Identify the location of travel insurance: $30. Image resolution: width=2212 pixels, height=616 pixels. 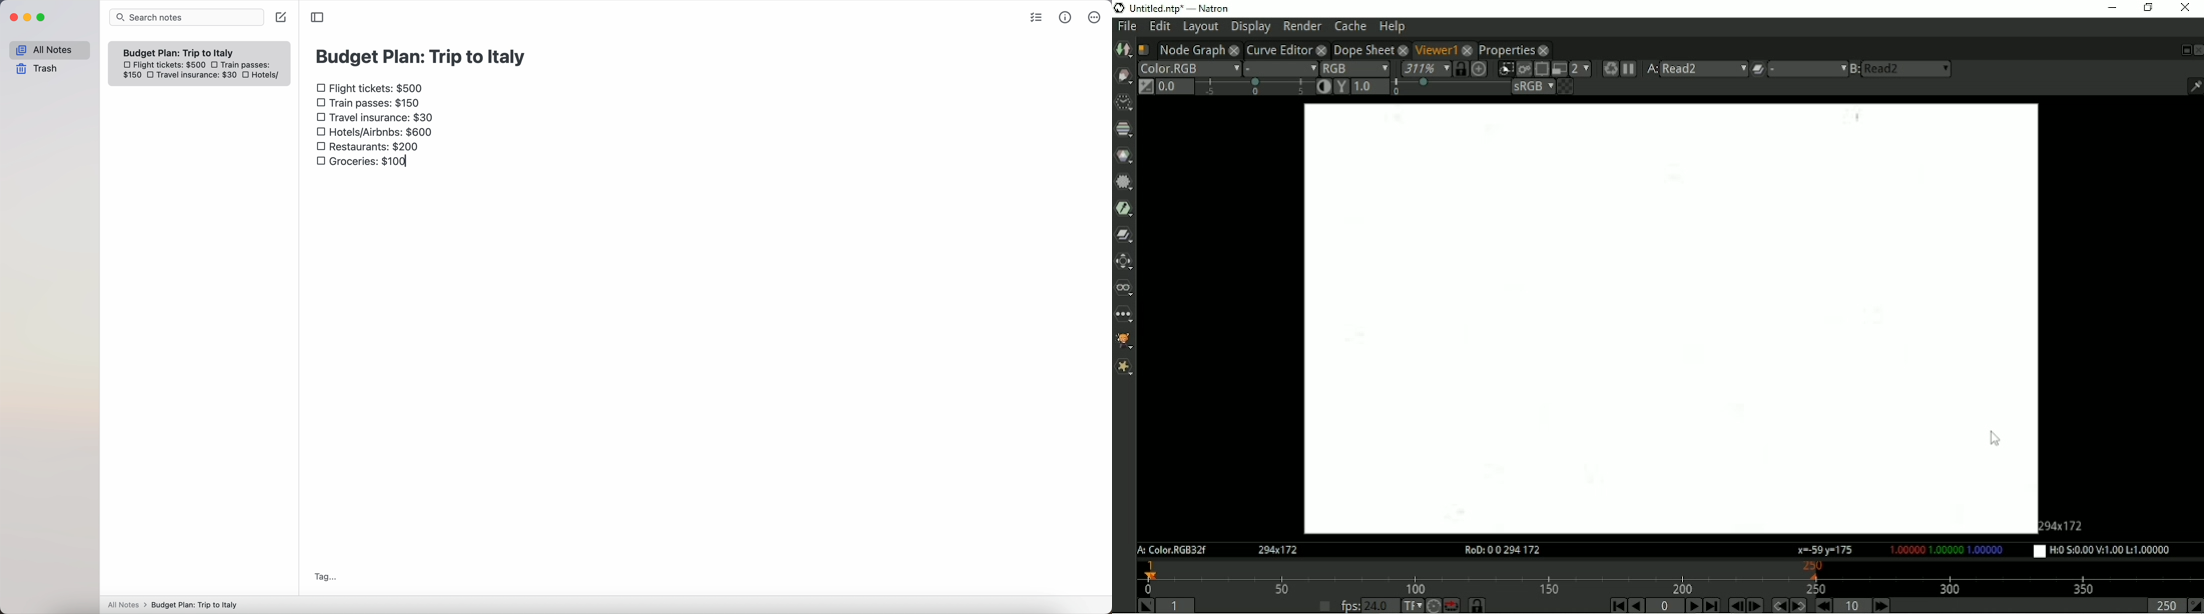
(199, 76).